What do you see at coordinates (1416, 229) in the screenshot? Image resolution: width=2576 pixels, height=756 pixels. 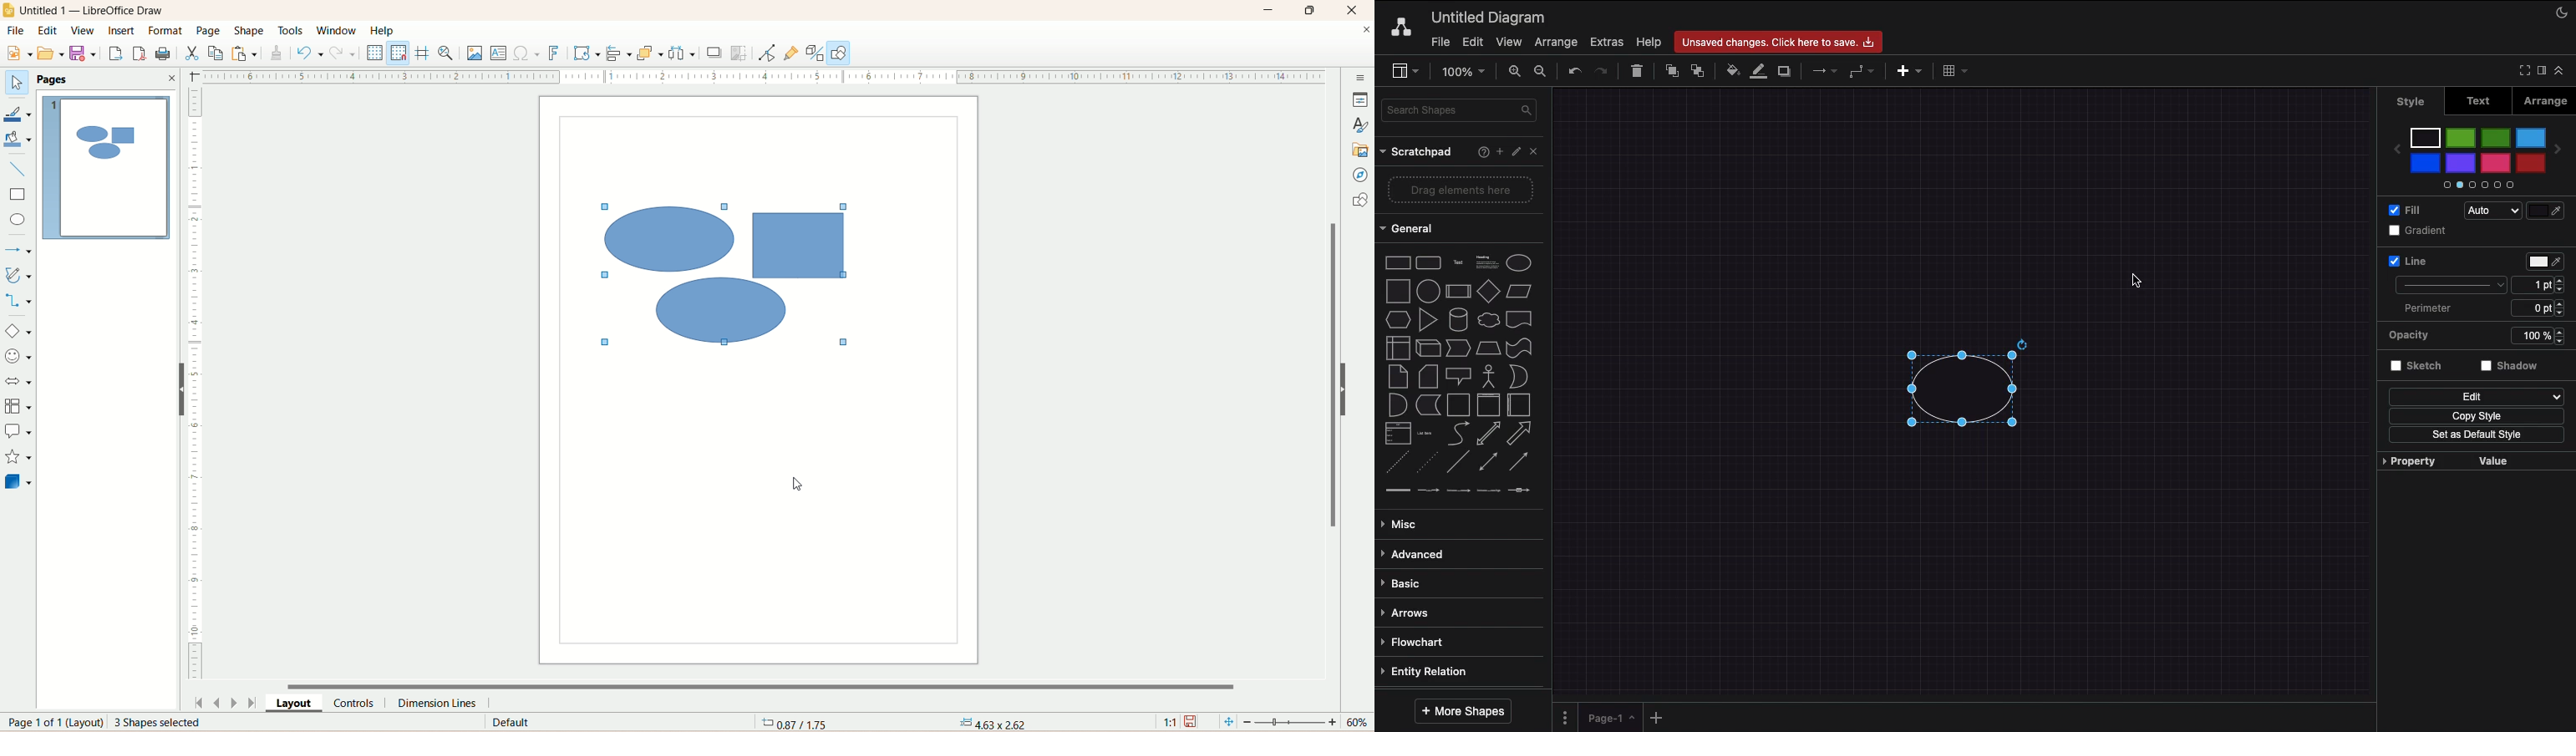 I see `General ` at bounding box center [1416, 229].